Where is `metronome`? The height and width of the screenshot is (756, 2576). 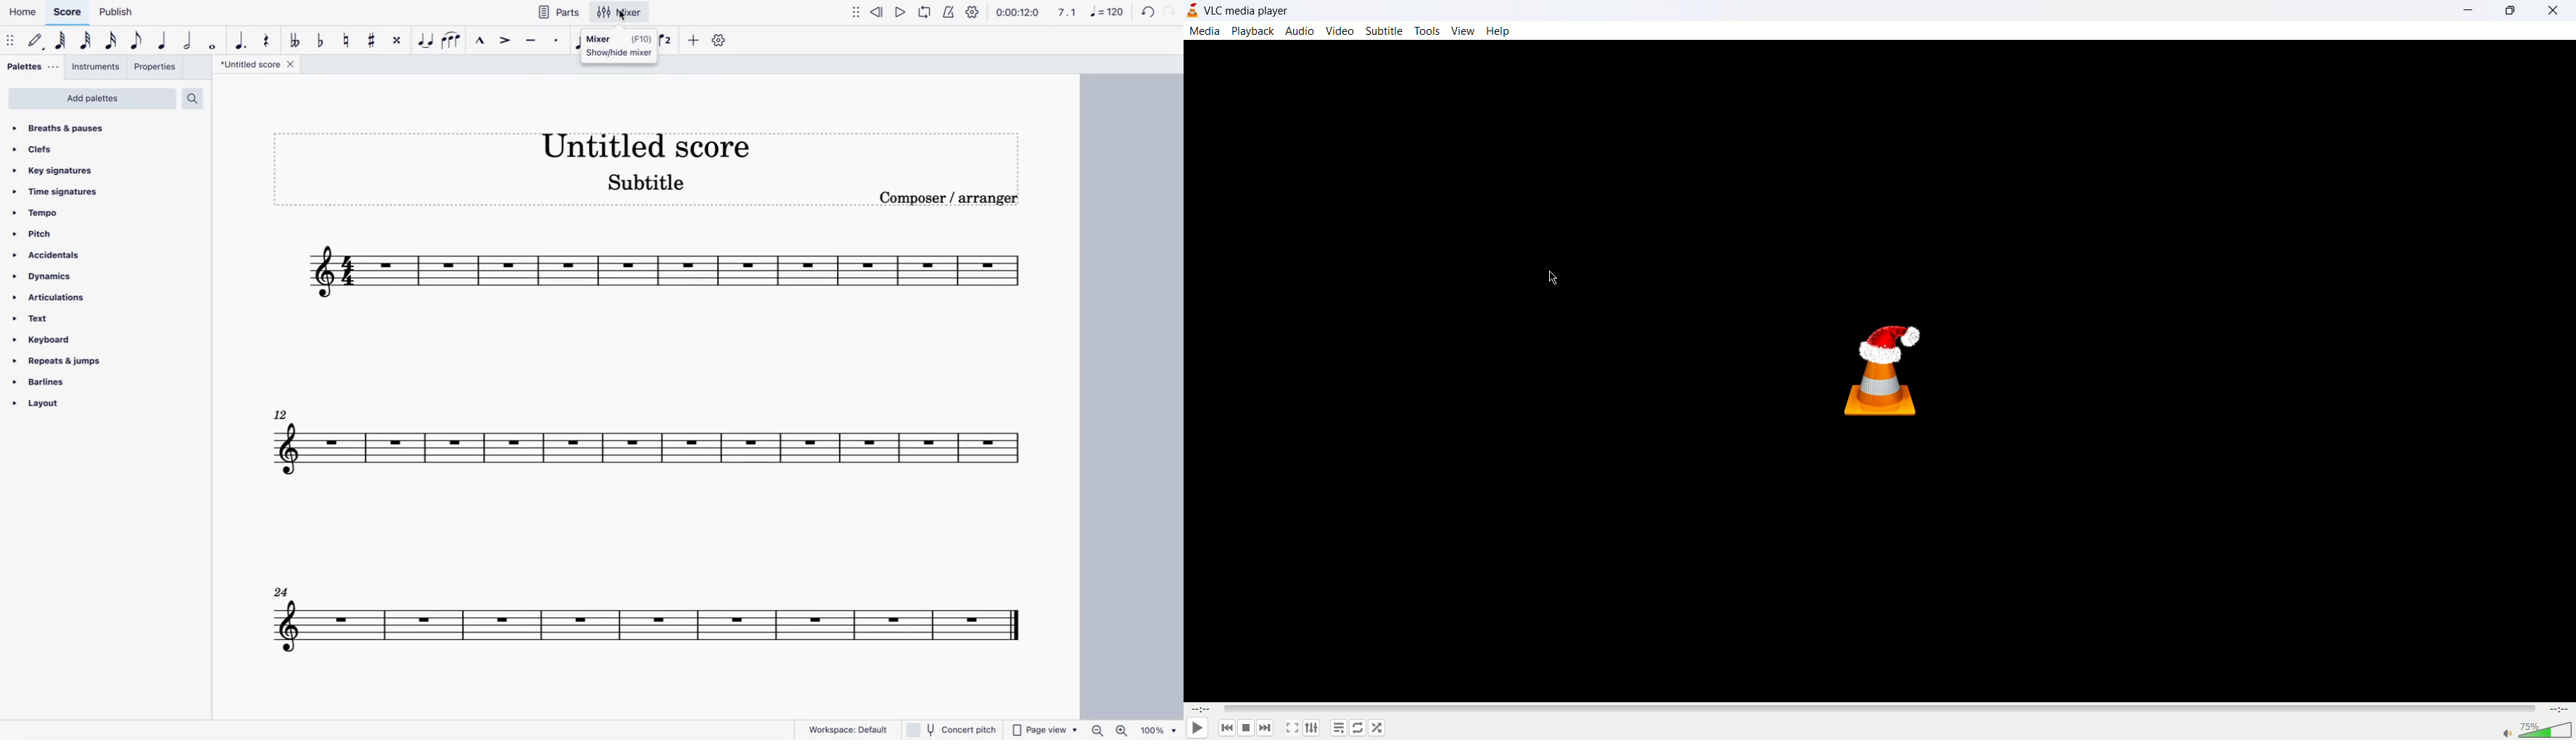
metronome is located at coordinates (951, 12).